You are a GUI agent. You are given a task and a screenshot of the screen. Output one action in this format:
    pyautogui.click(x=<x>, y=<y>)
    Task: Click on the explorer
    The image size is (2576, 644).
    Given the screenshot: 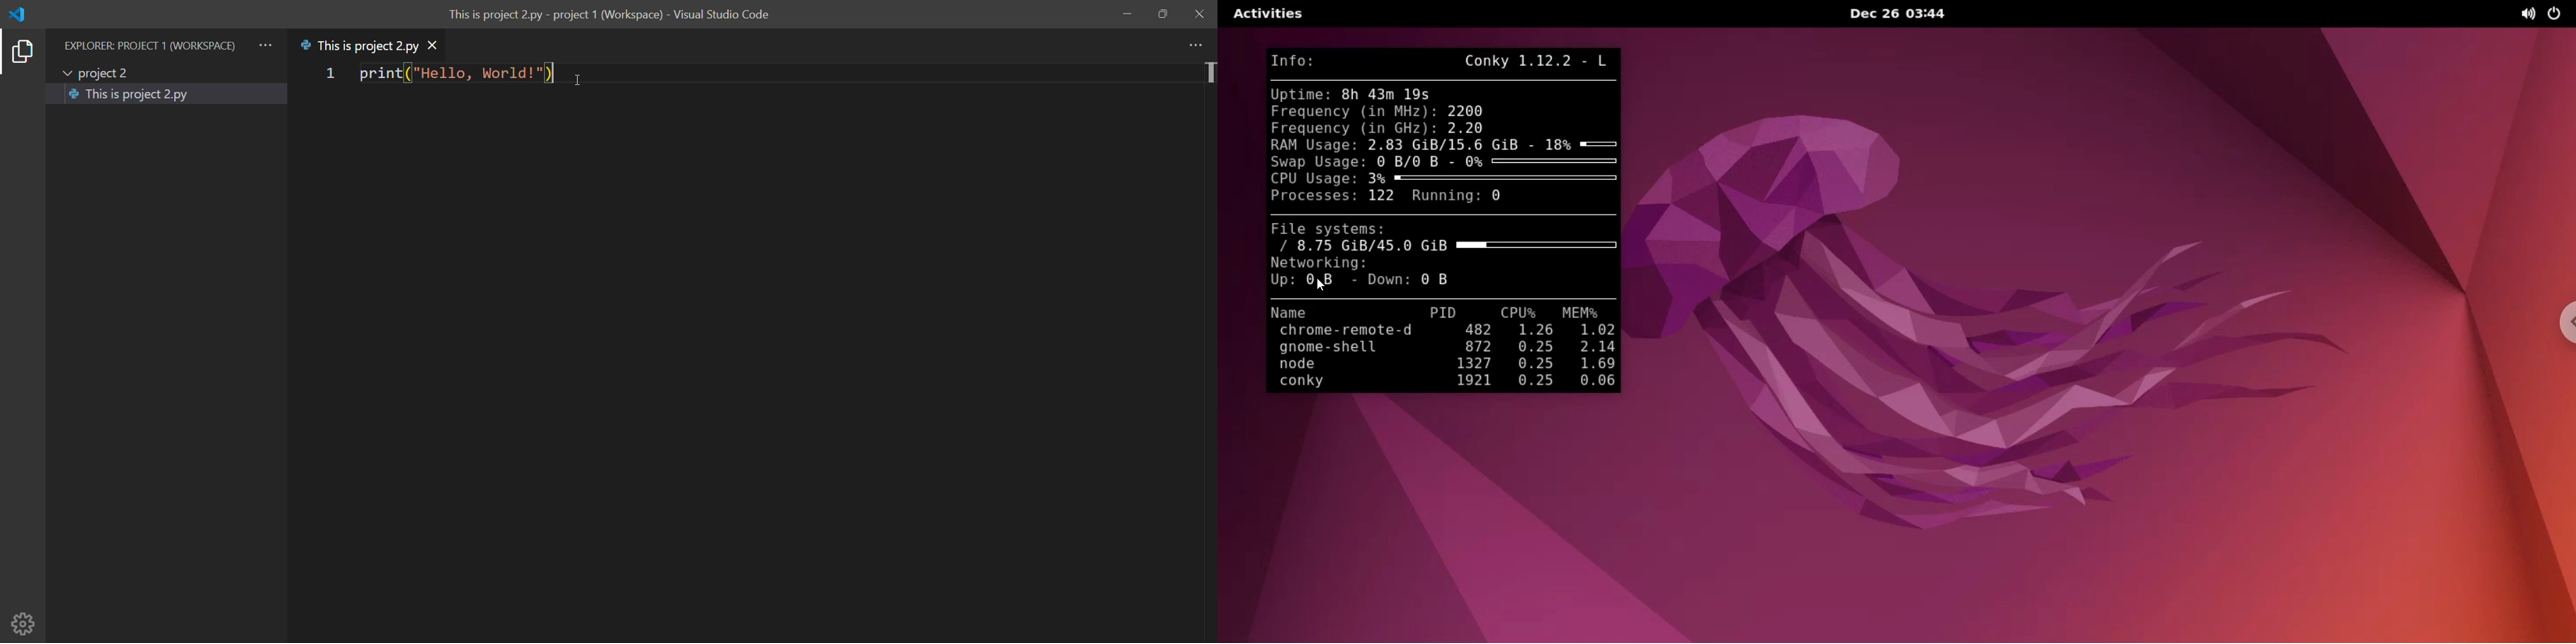 What is the action you would take?
    pyautogui.click(x=21, y=53)
    